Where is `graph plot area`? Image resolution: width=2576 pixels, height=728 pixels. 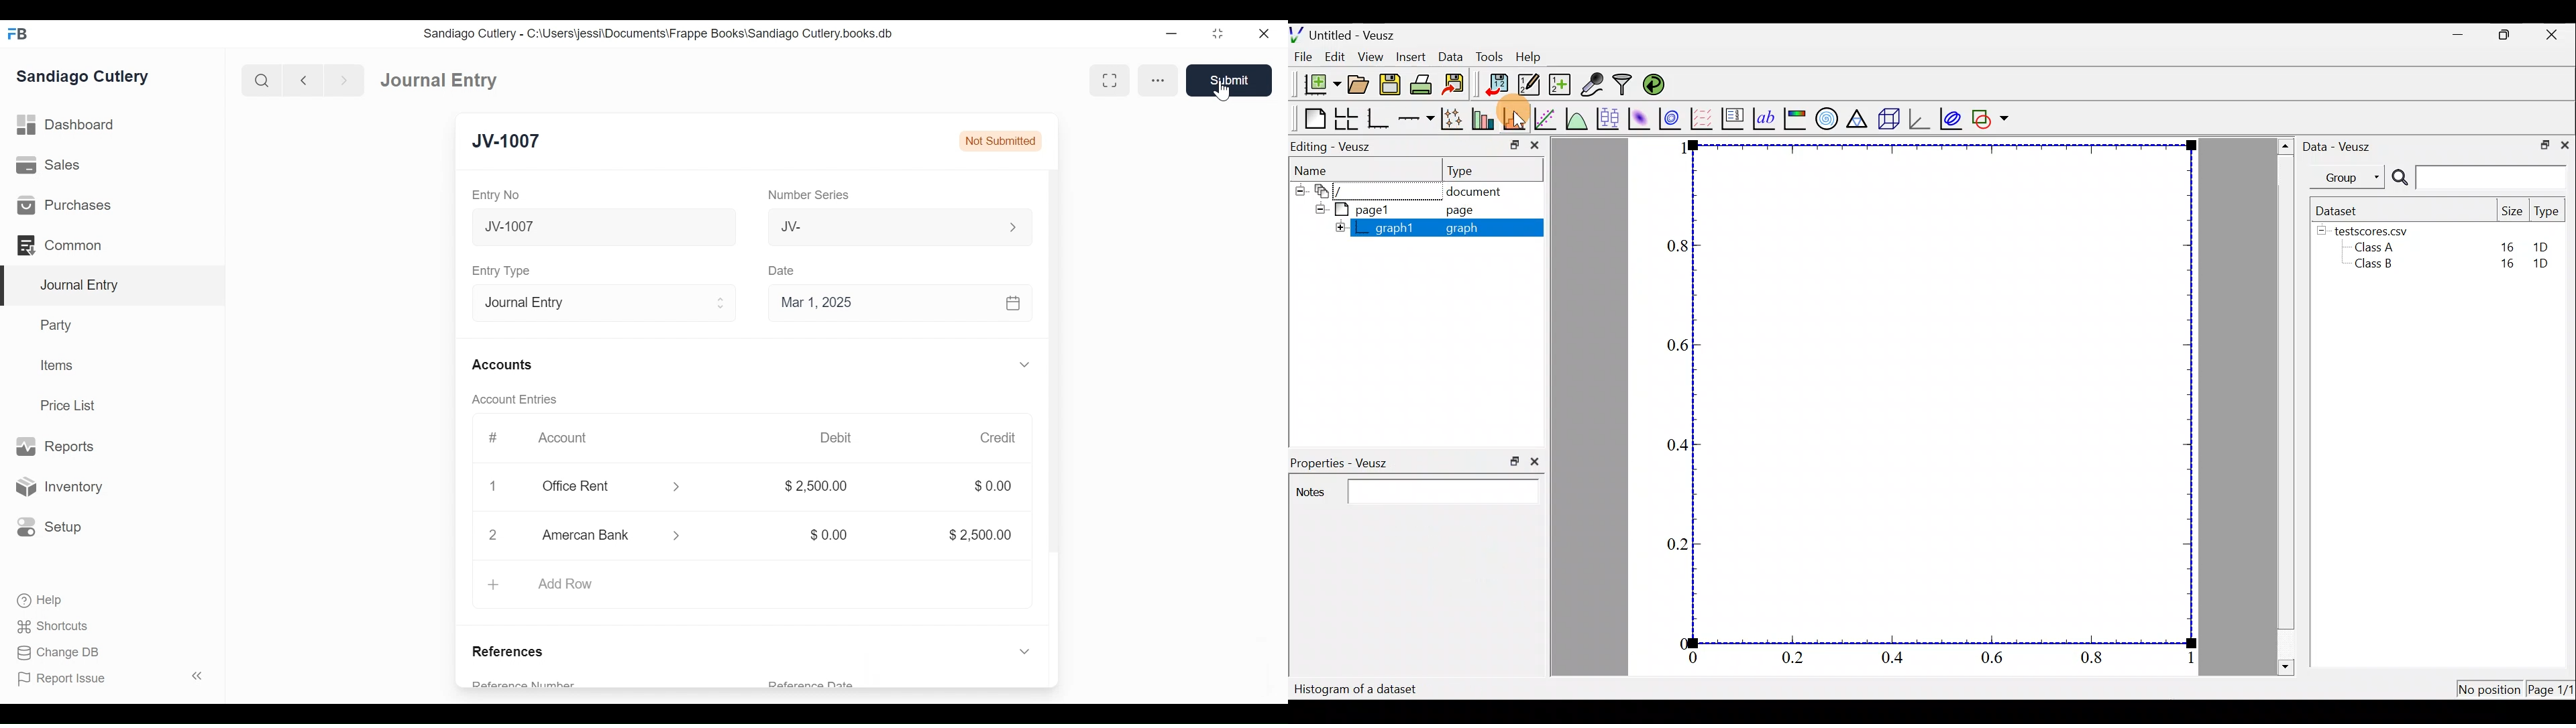
graph plot area is located at coordinates (1949, 395).